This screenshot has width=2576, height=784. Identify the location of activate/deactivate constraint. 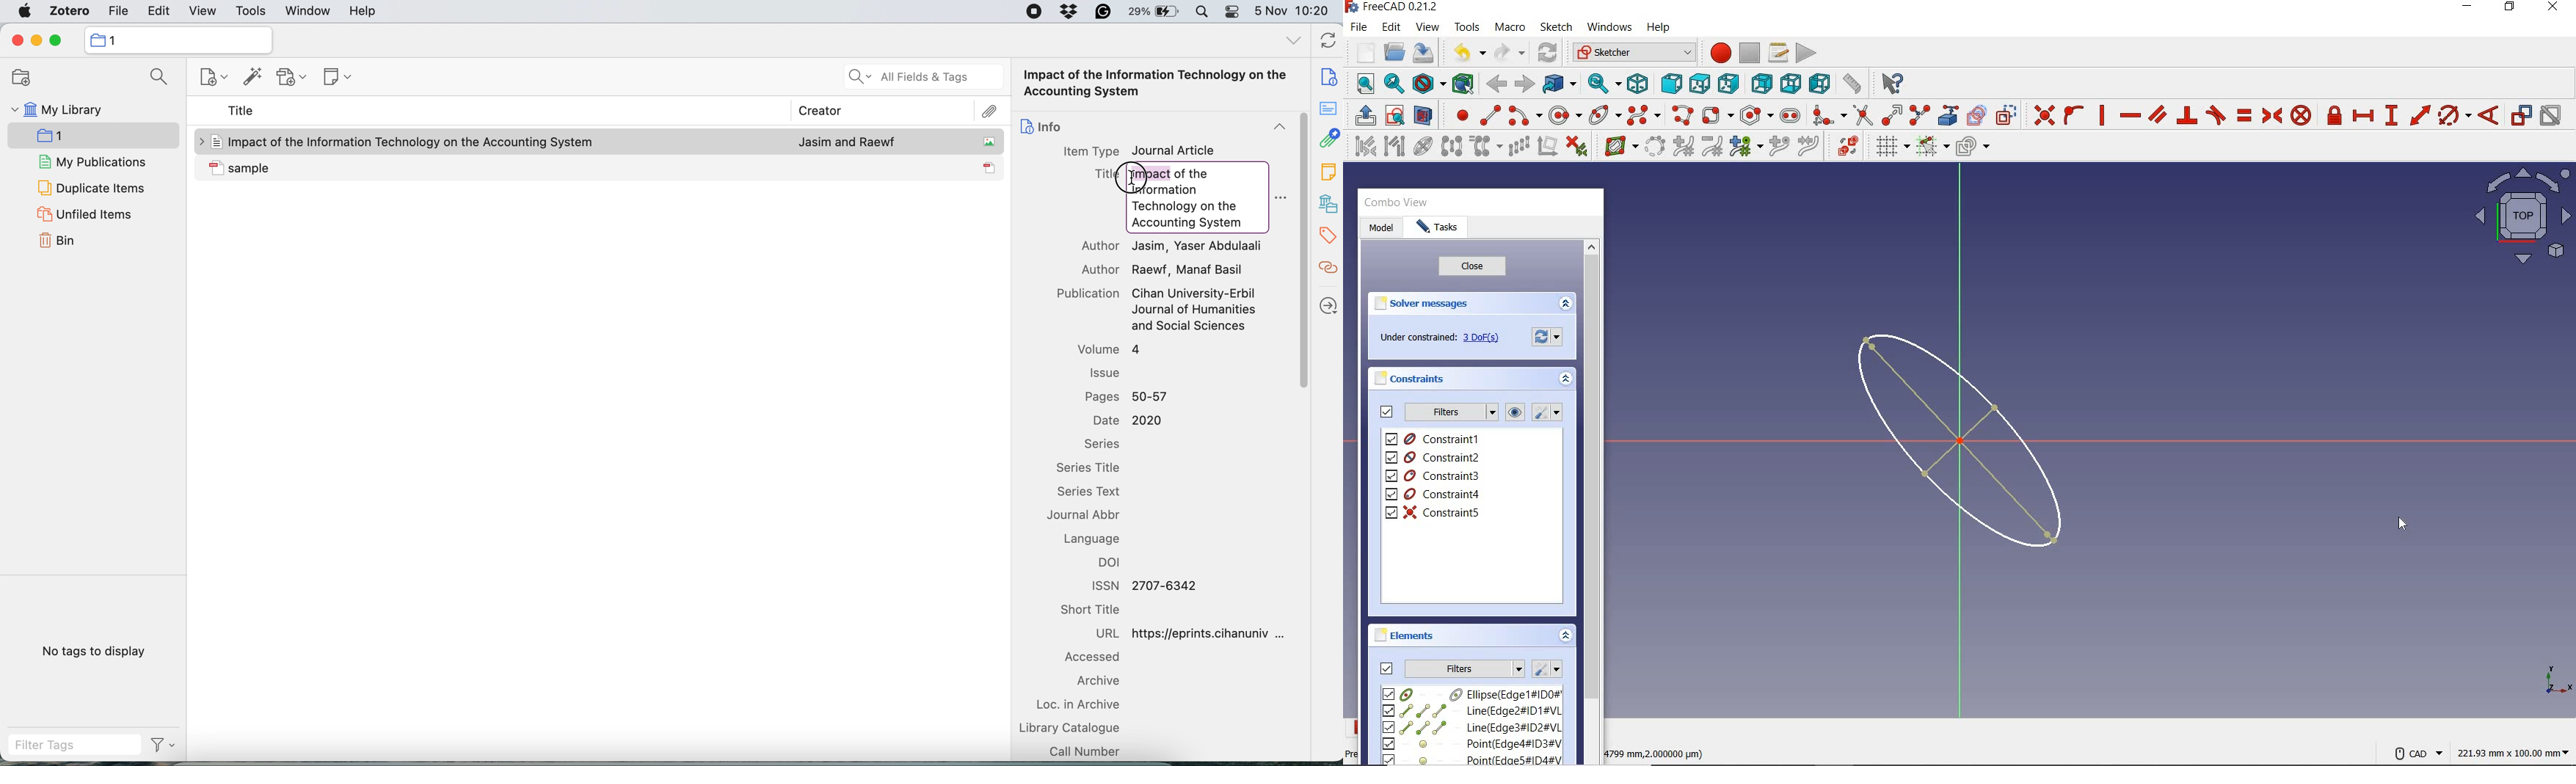
(2551, 116).